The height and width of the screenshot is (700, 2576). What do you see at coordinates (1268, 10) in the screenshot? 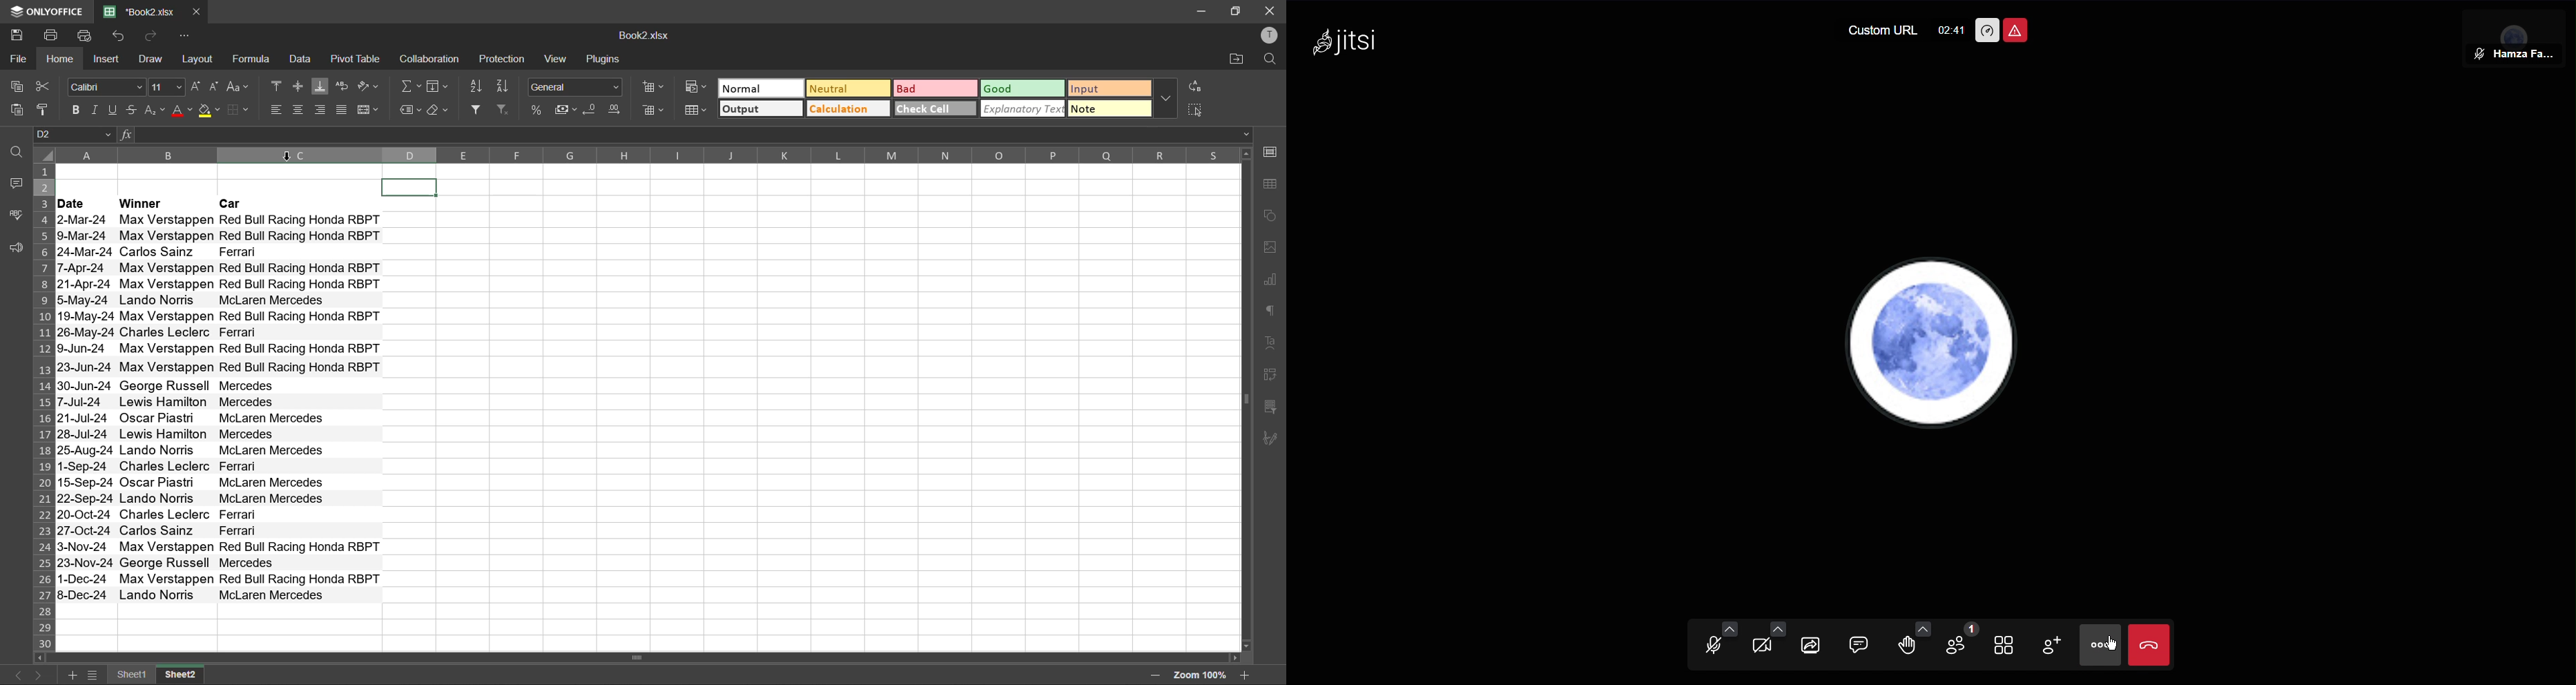
I see `close` at bounding box center [1268, 10].